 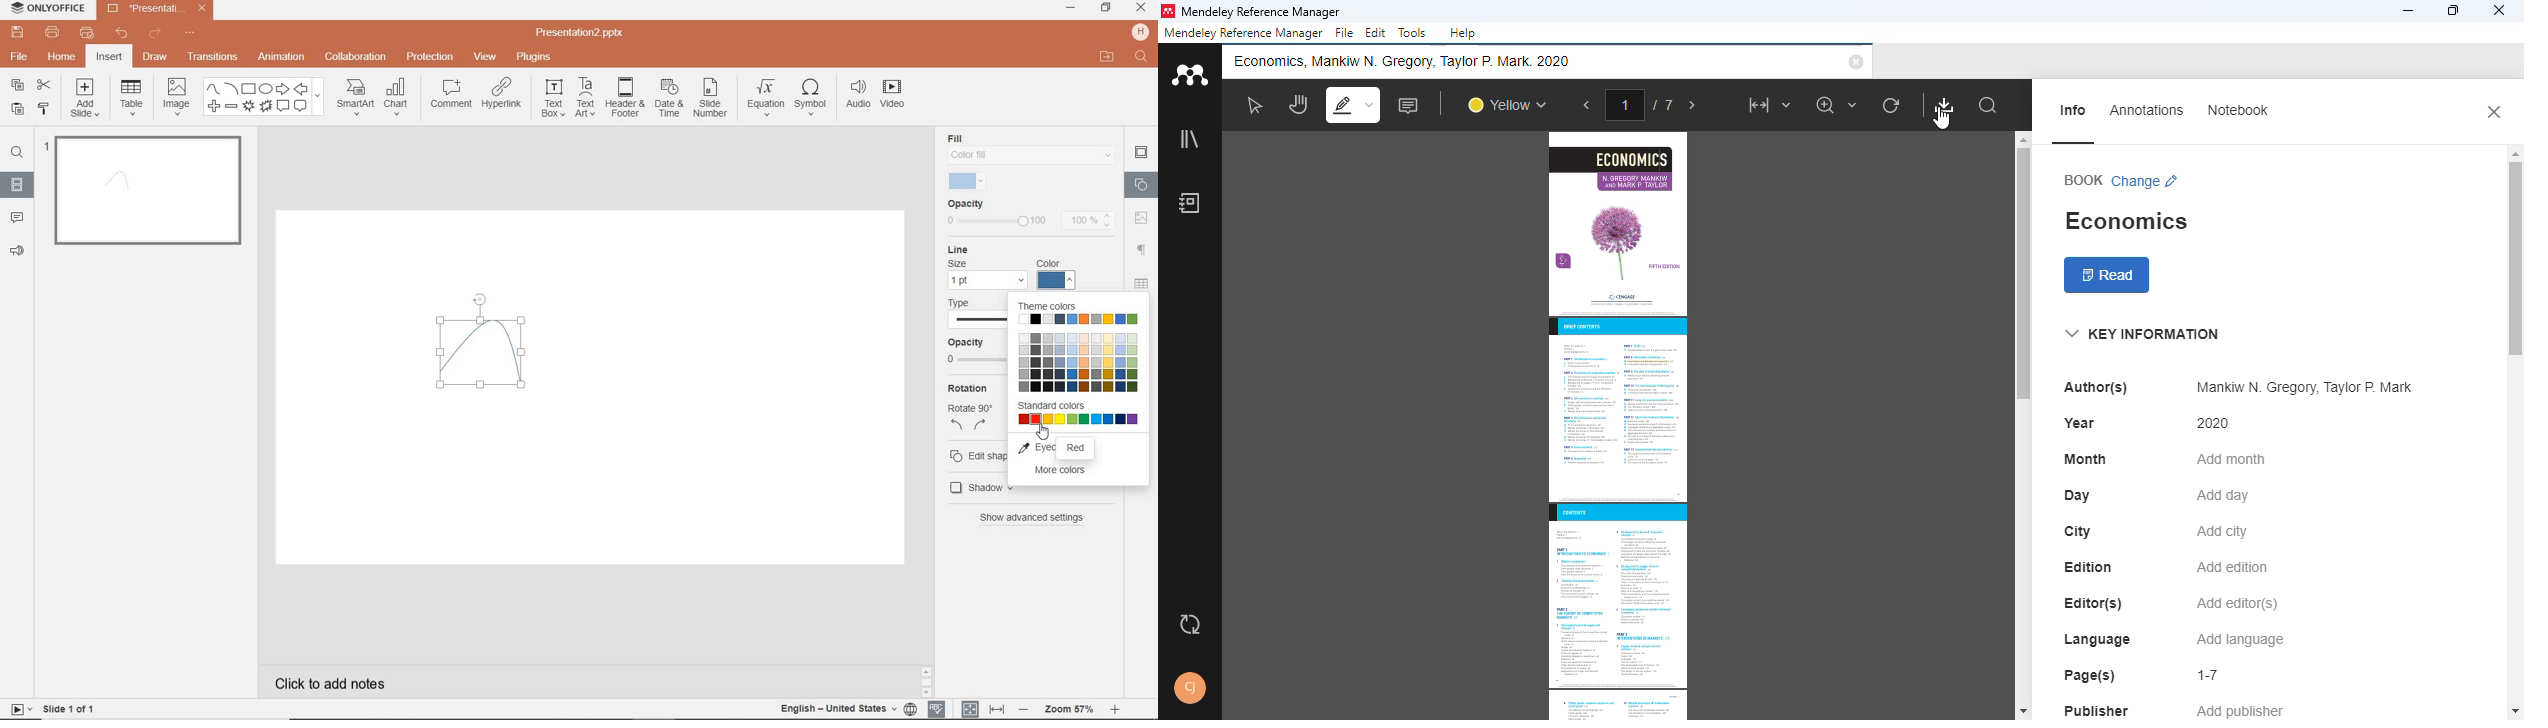 I want to click on Mankiw N. Gregory, Taylor P. Mark, so click(x=2300, y=388).